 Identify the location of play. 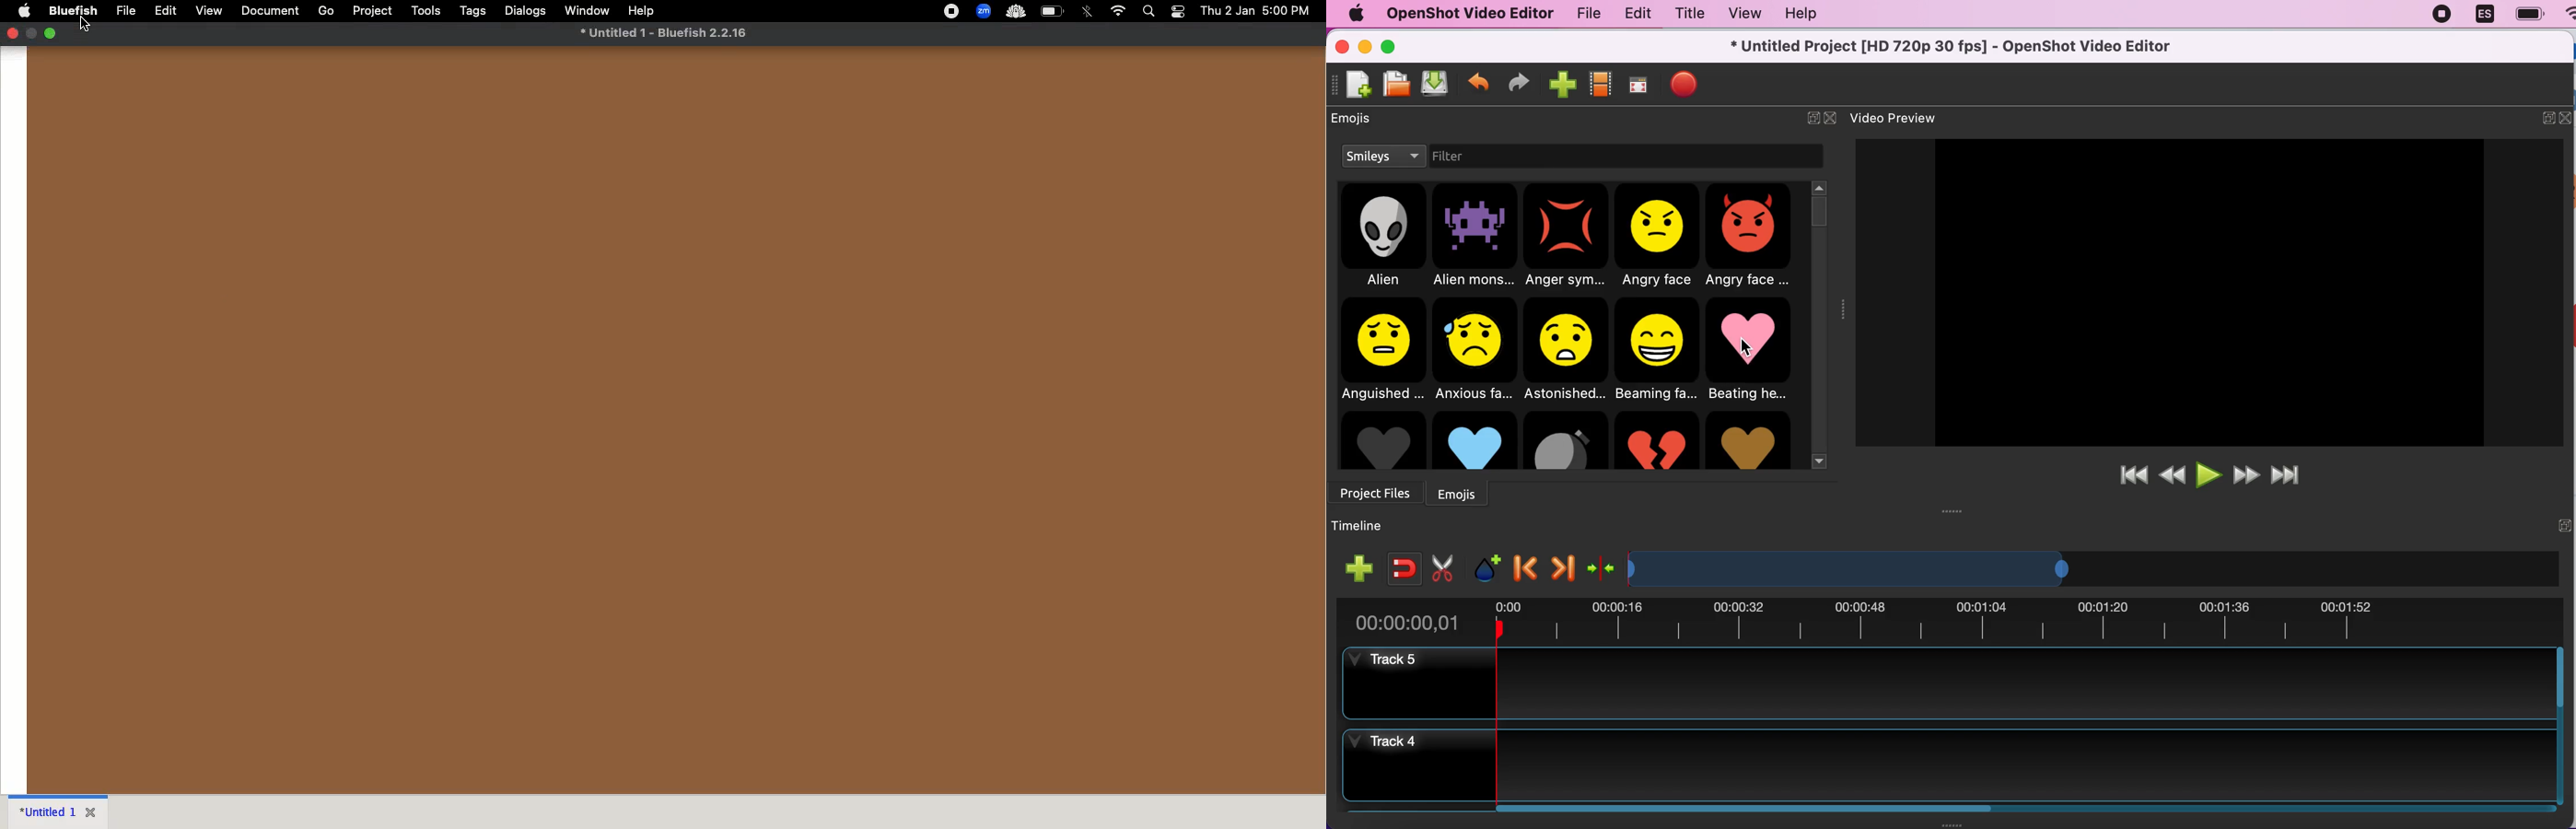
(2210, 473).